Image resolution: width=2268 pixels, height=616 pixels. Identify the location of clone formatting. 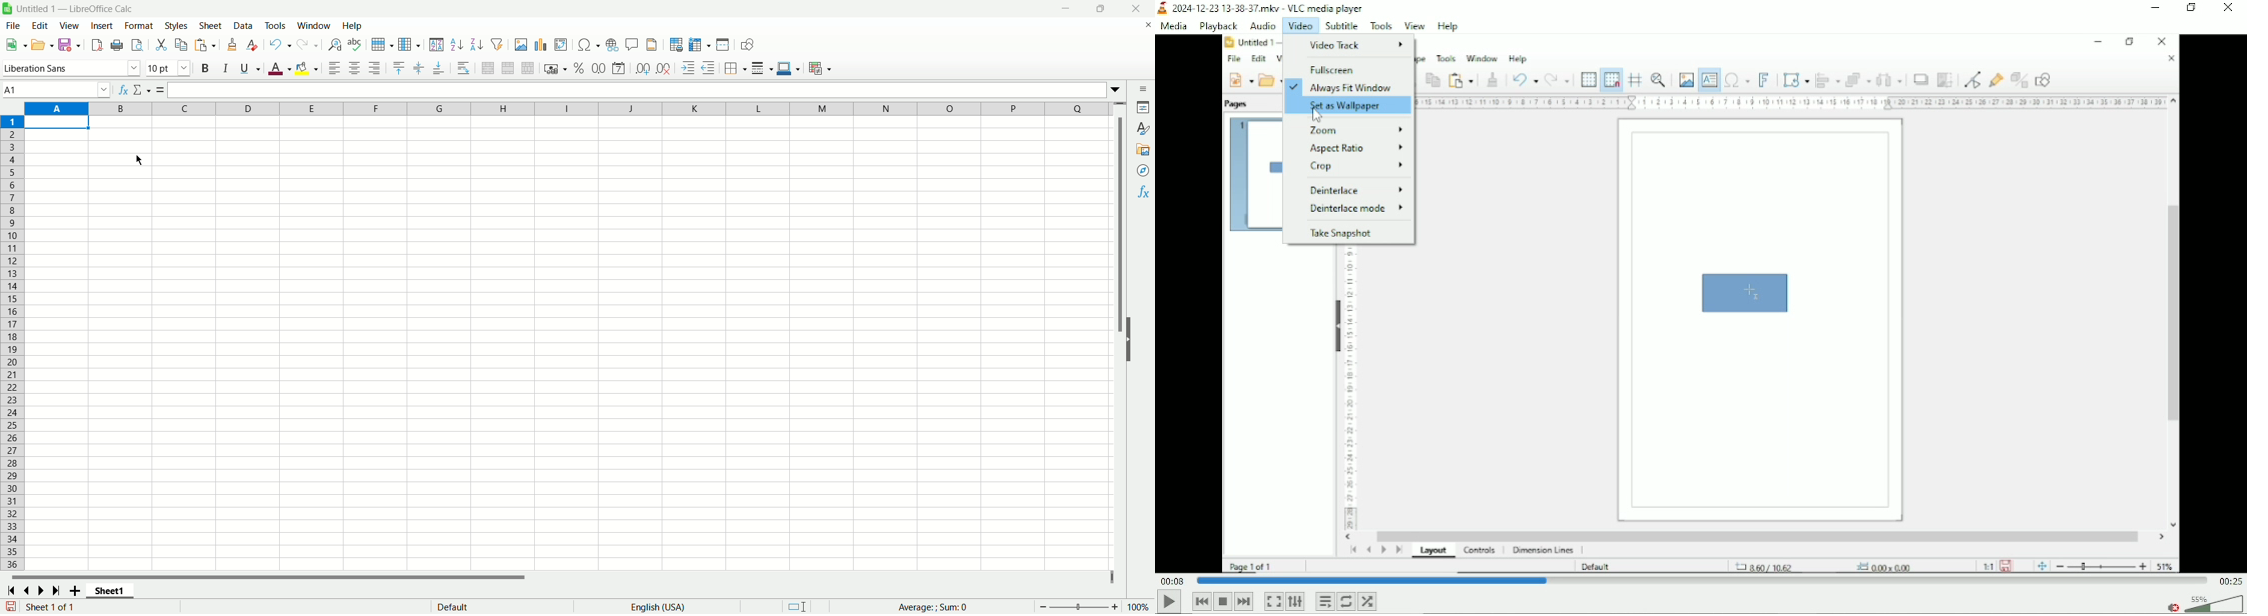
(234, 45).